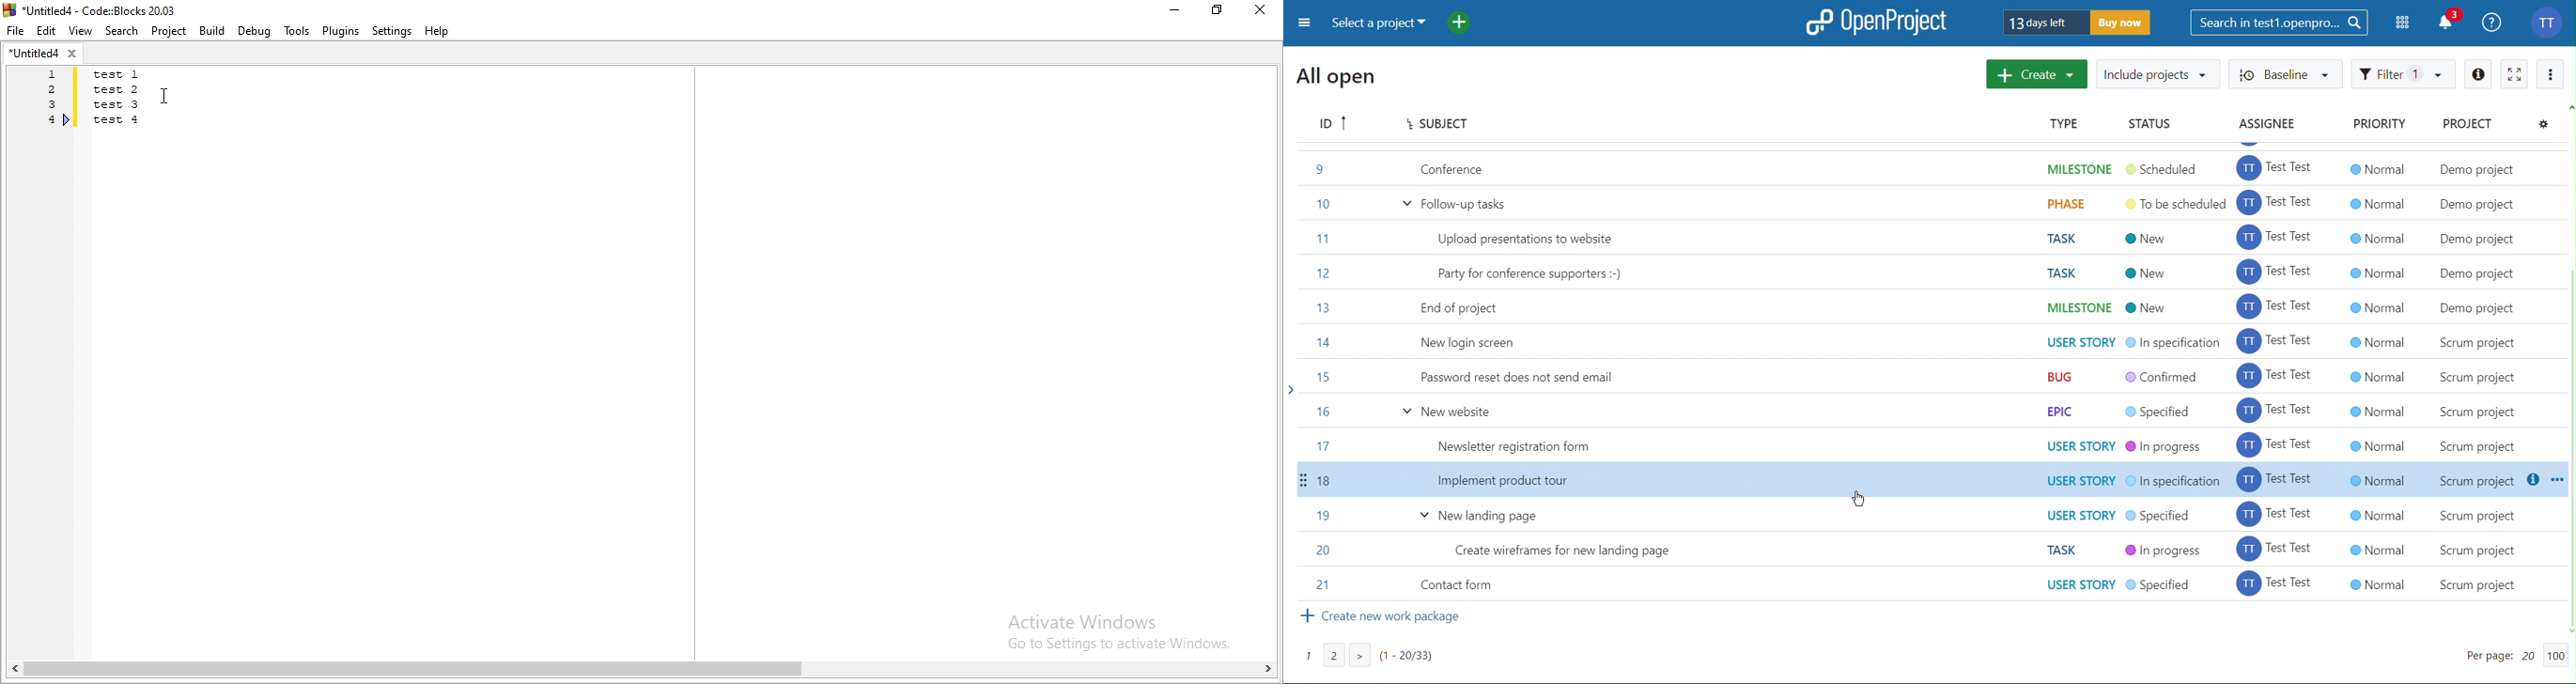 The image size is (2576, 700). What do you see at coordinates (642, 671) in the screenshot?
I see `scroll bar` at bounding box center [642, 671].